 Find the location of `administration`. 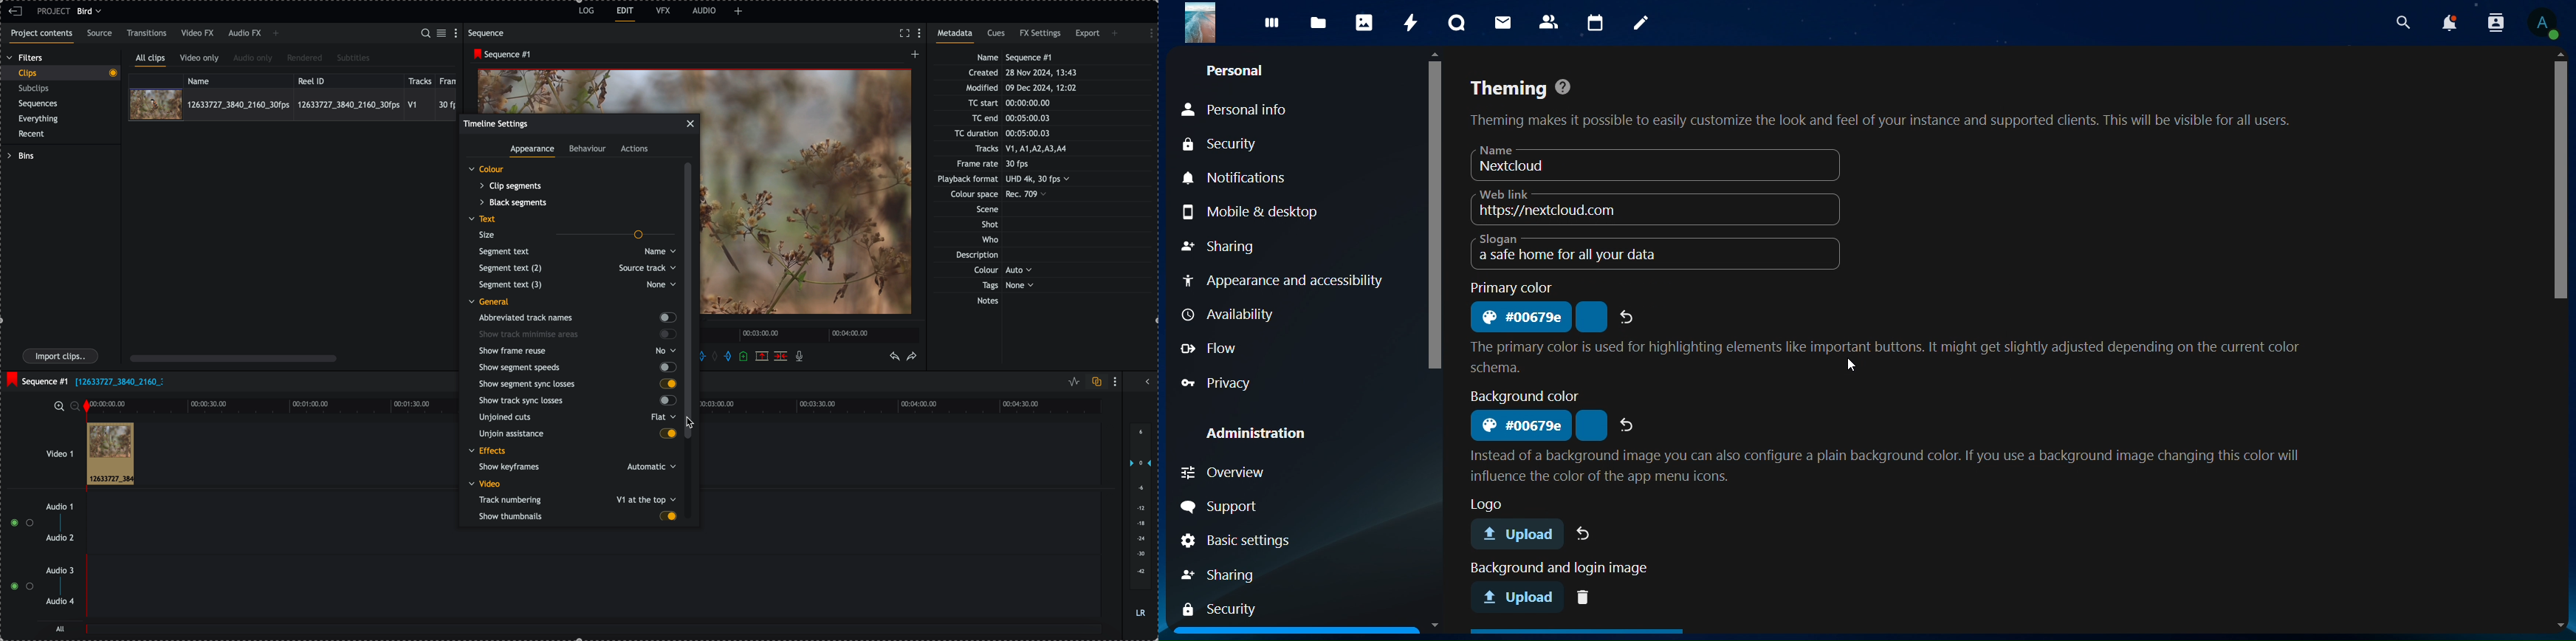

administration is located at coordinates (1267, 428).